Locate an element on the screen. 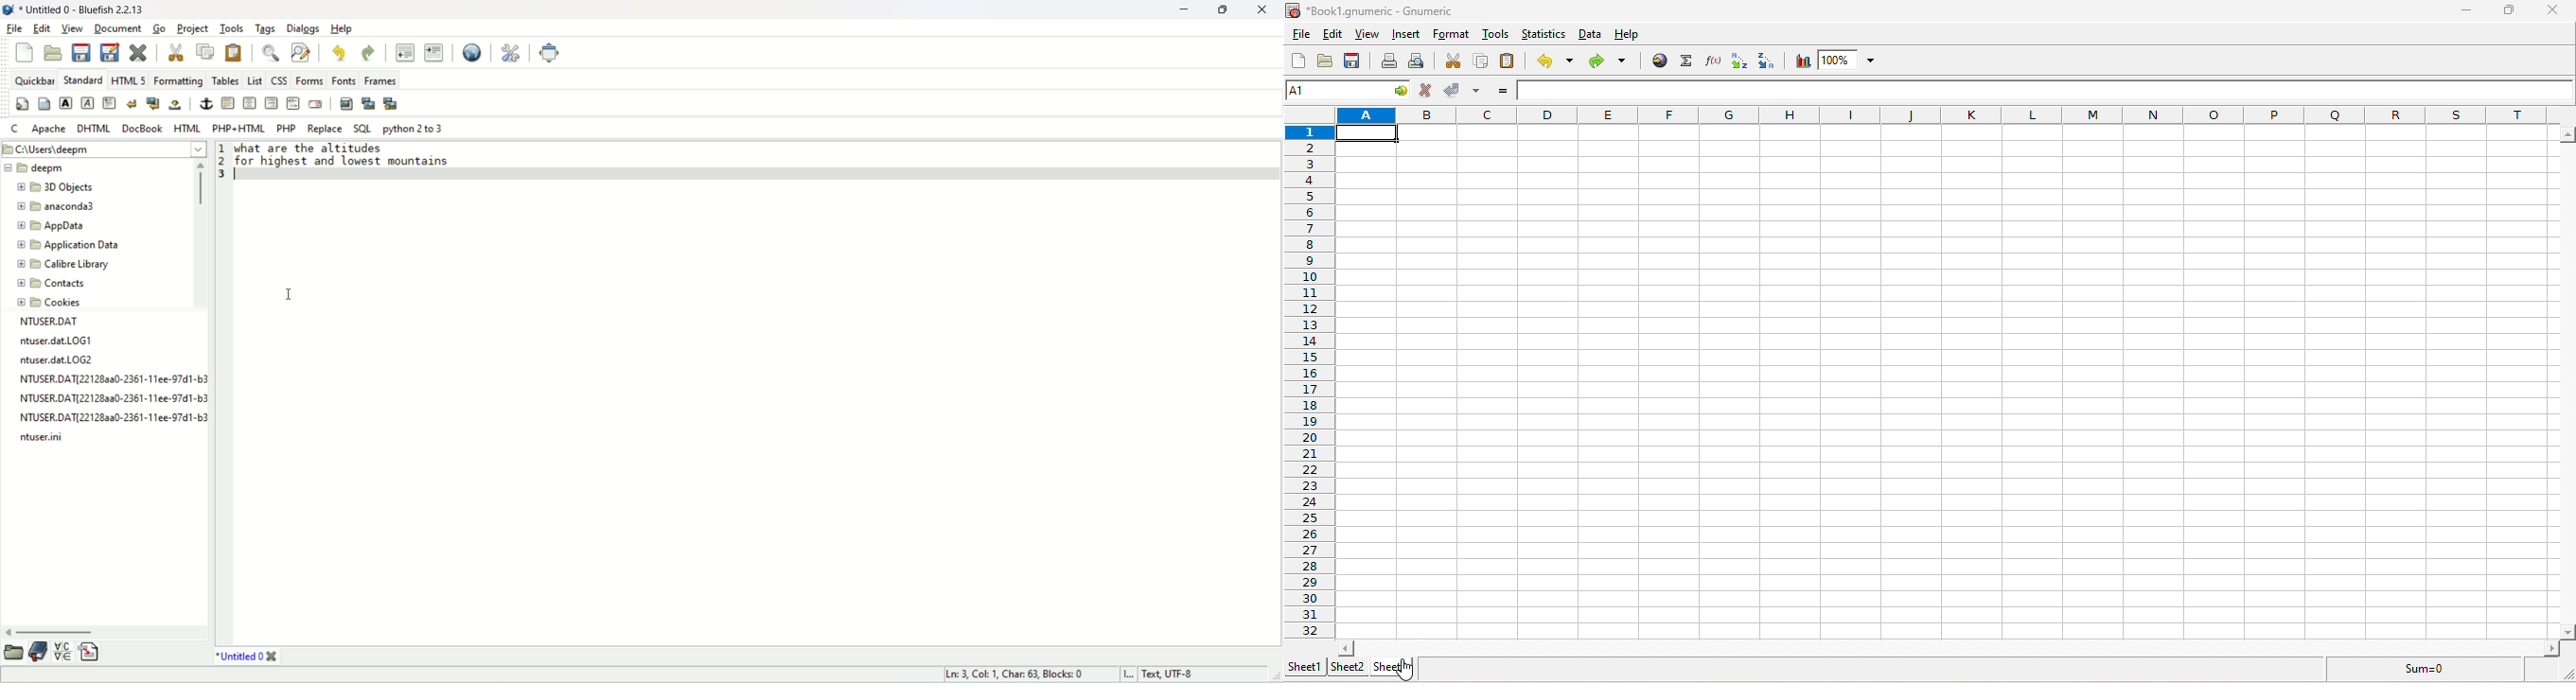 This screenshot has height=700, width=2576. open a file is located at coordinates (1328, 62).